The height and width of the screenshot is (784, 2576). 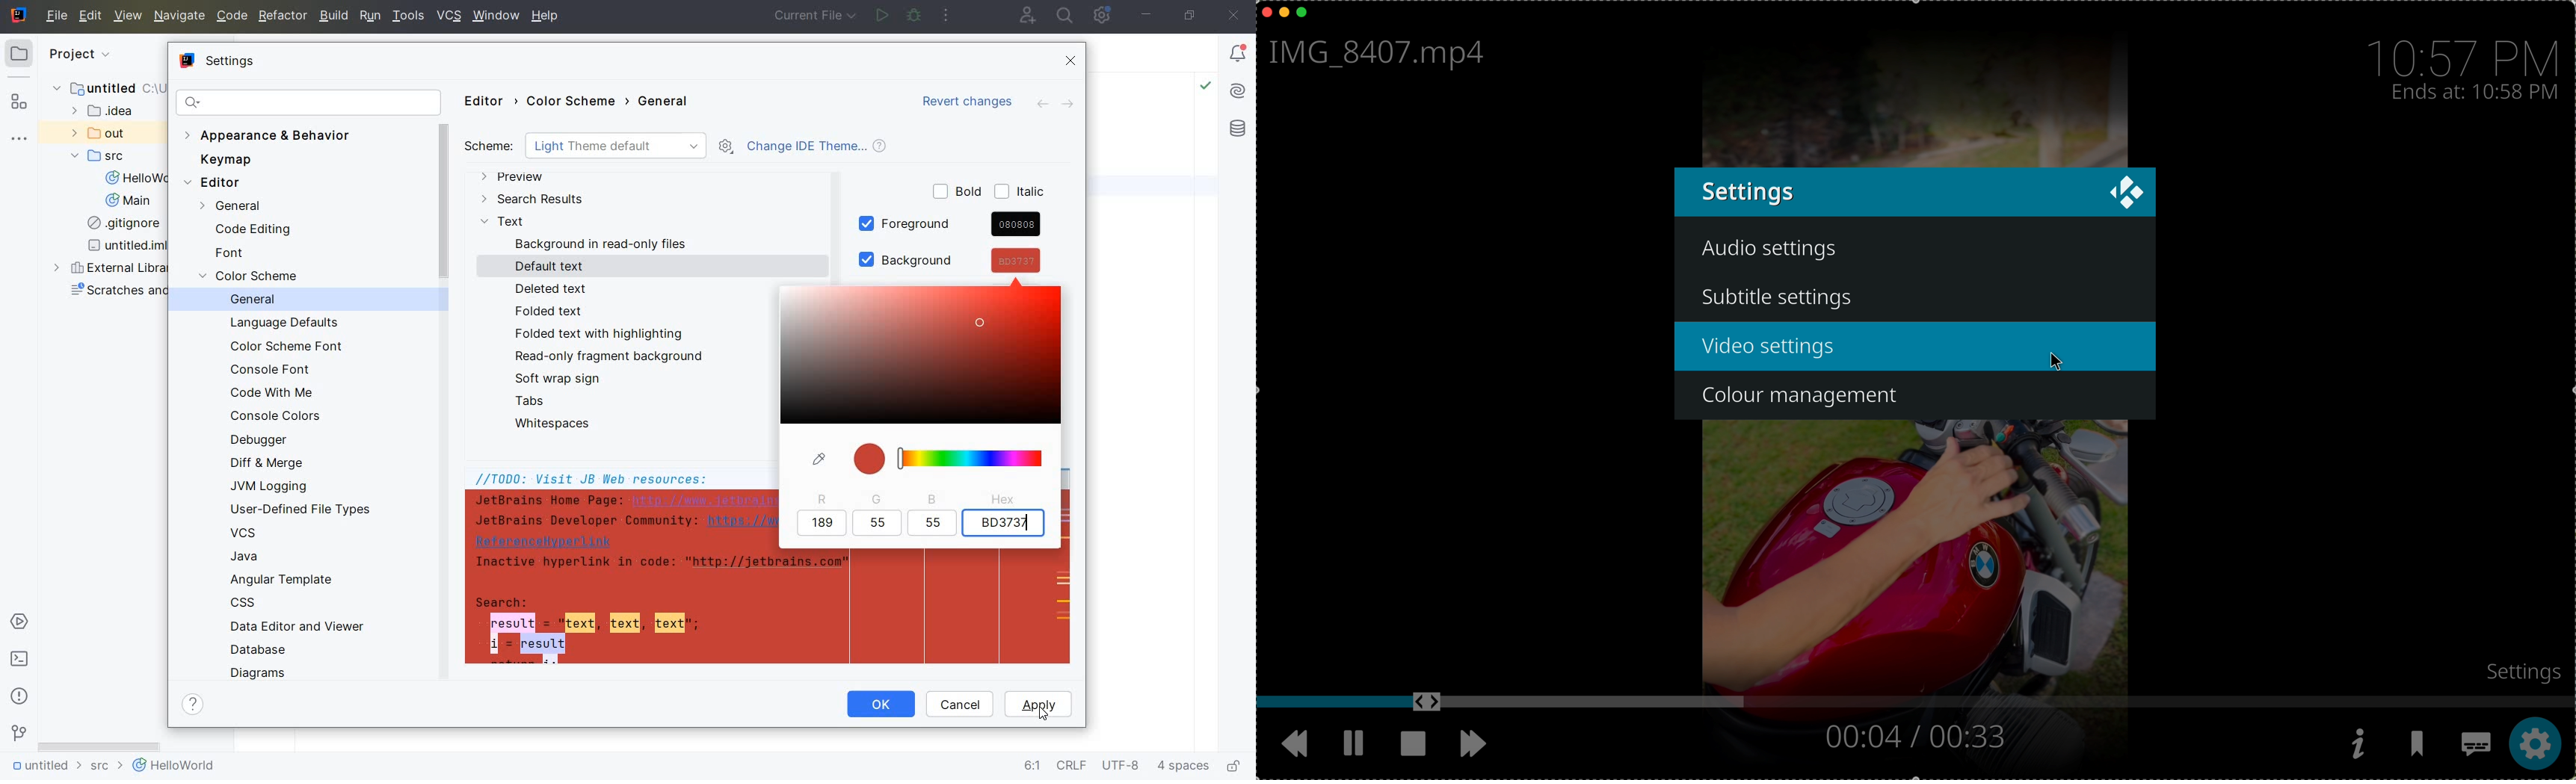 I want to click on COLOR SCHEME FONT, so click(x=286, y=347).